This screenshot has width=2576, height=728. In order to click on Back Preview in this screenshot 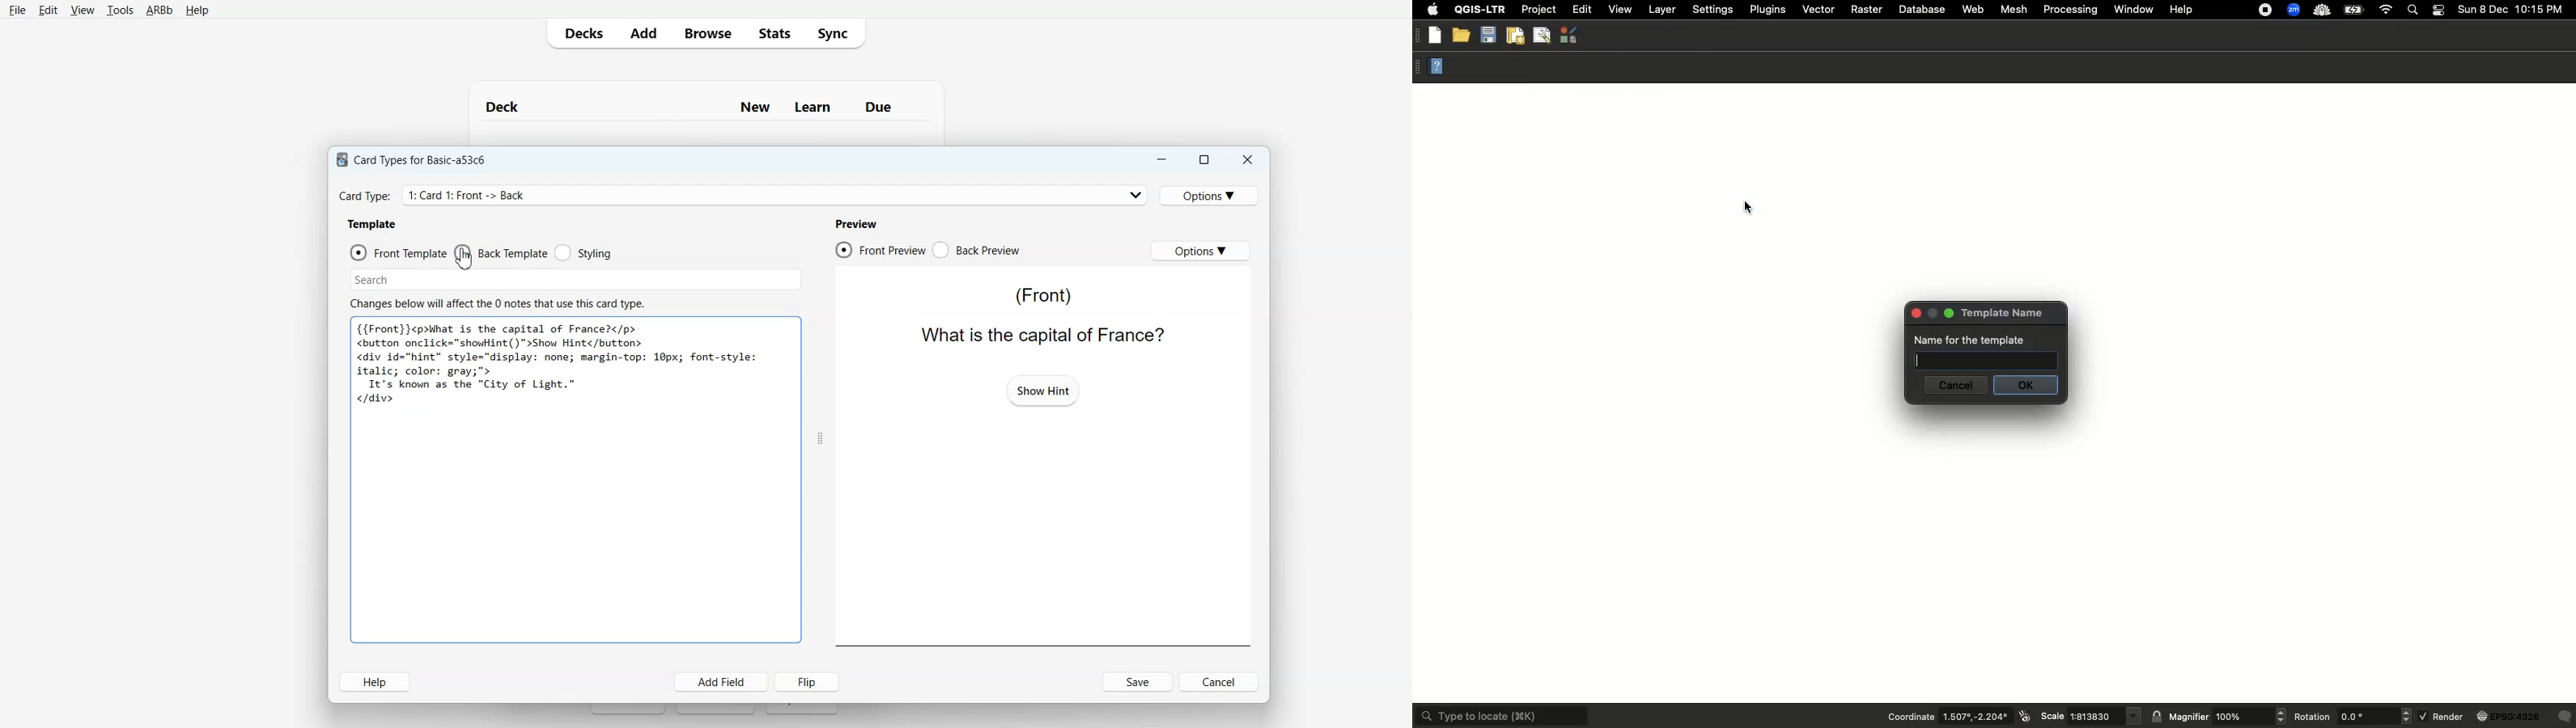, I will do `click(977, 250)`.